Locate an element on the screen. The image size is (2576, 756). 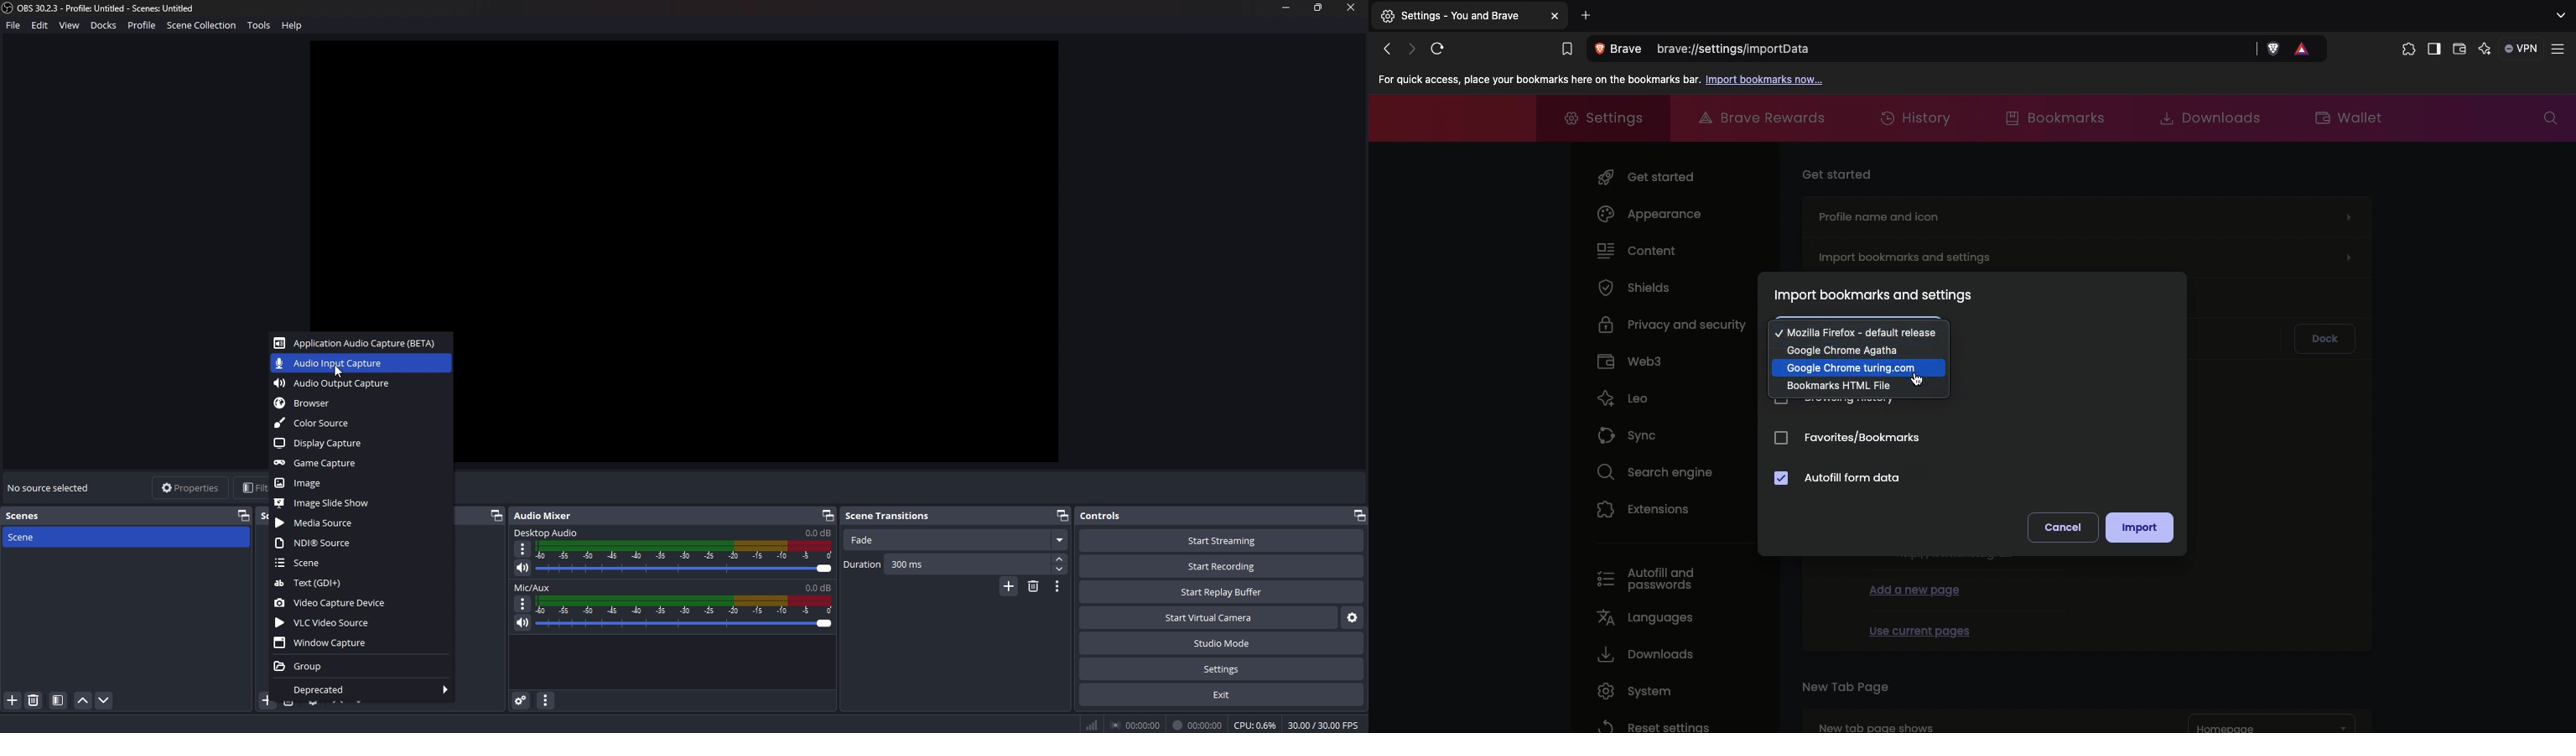
no source selected is located at coordinates (51, 487).